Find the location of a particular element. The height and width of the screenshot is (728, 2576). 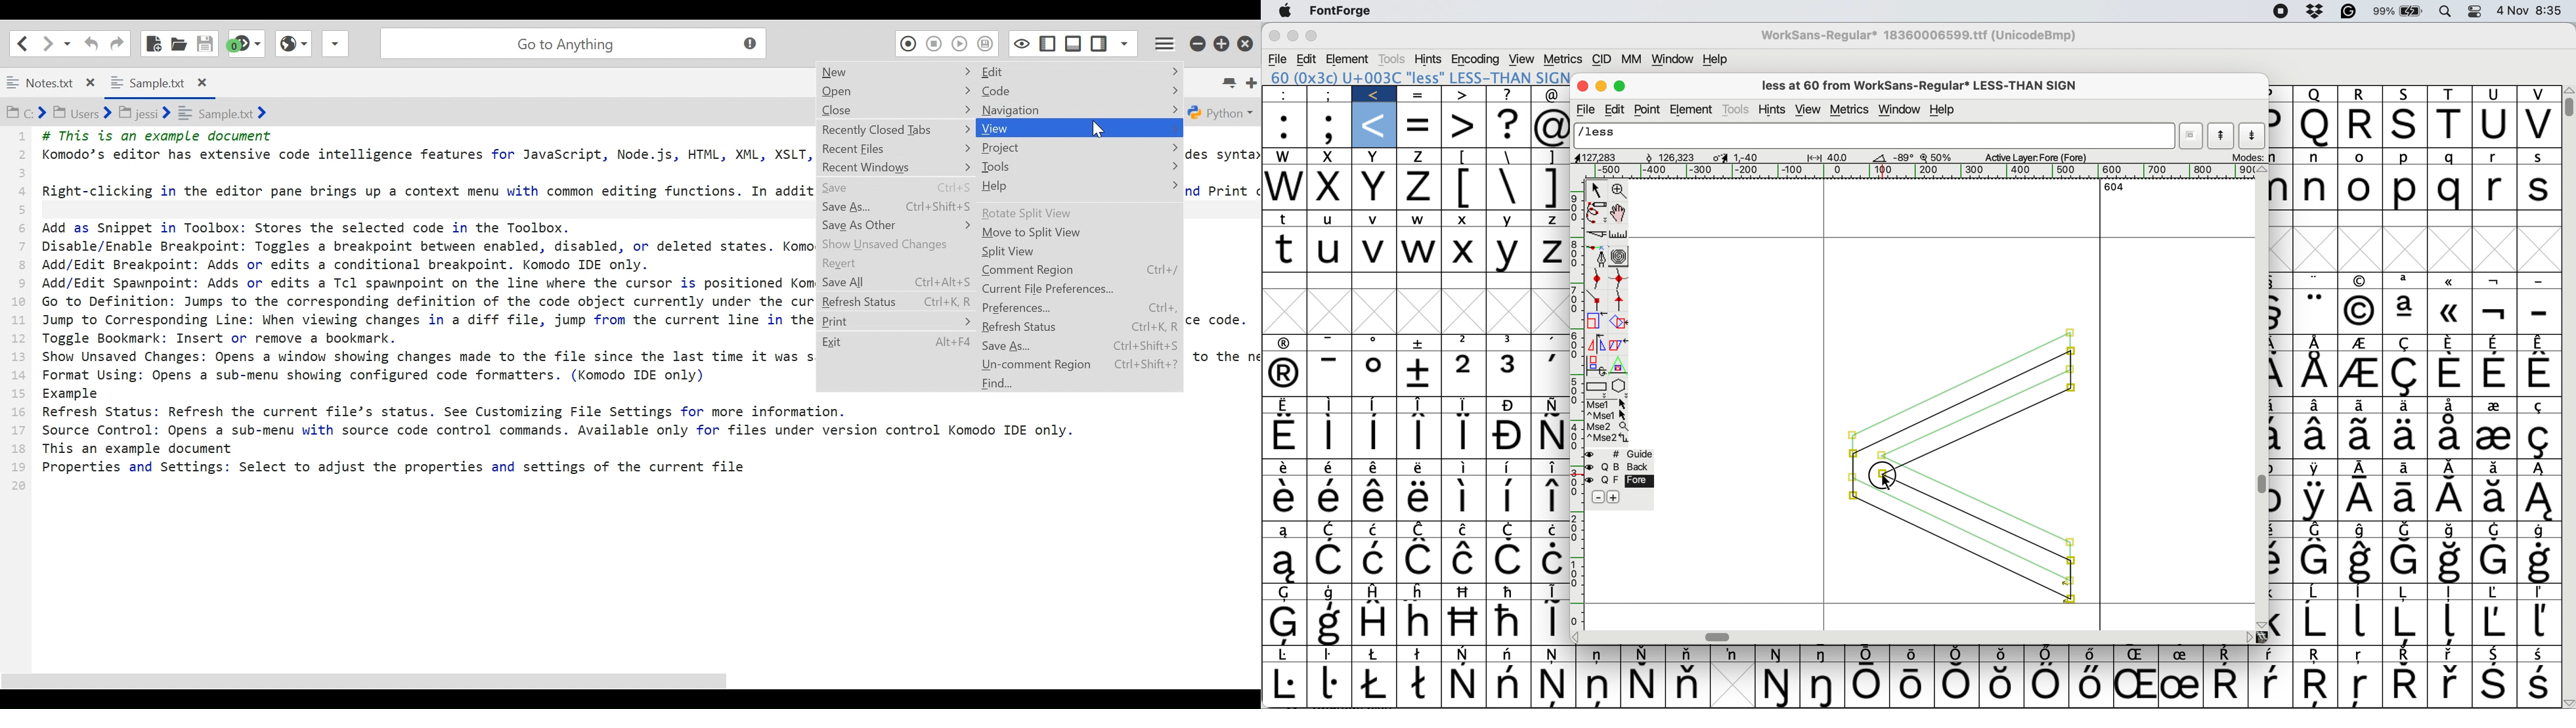

= is located at coordinates (1419, 94).